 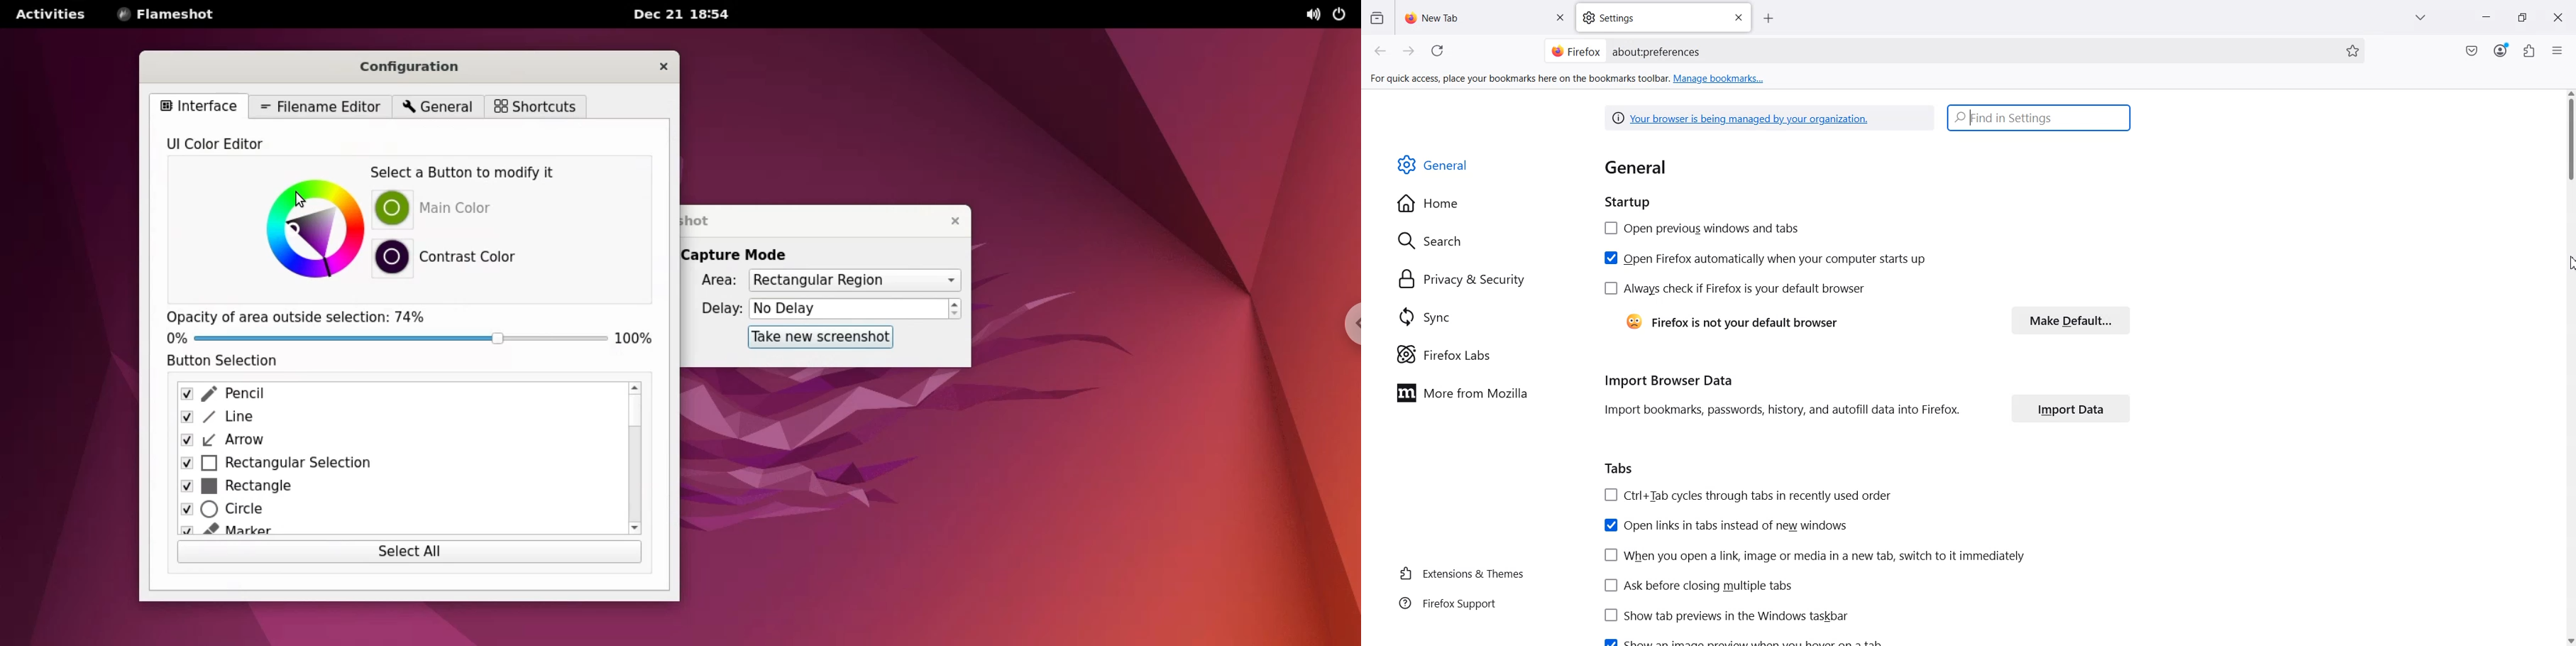 I want to click on New Tab, so click(x=1486, y=17).